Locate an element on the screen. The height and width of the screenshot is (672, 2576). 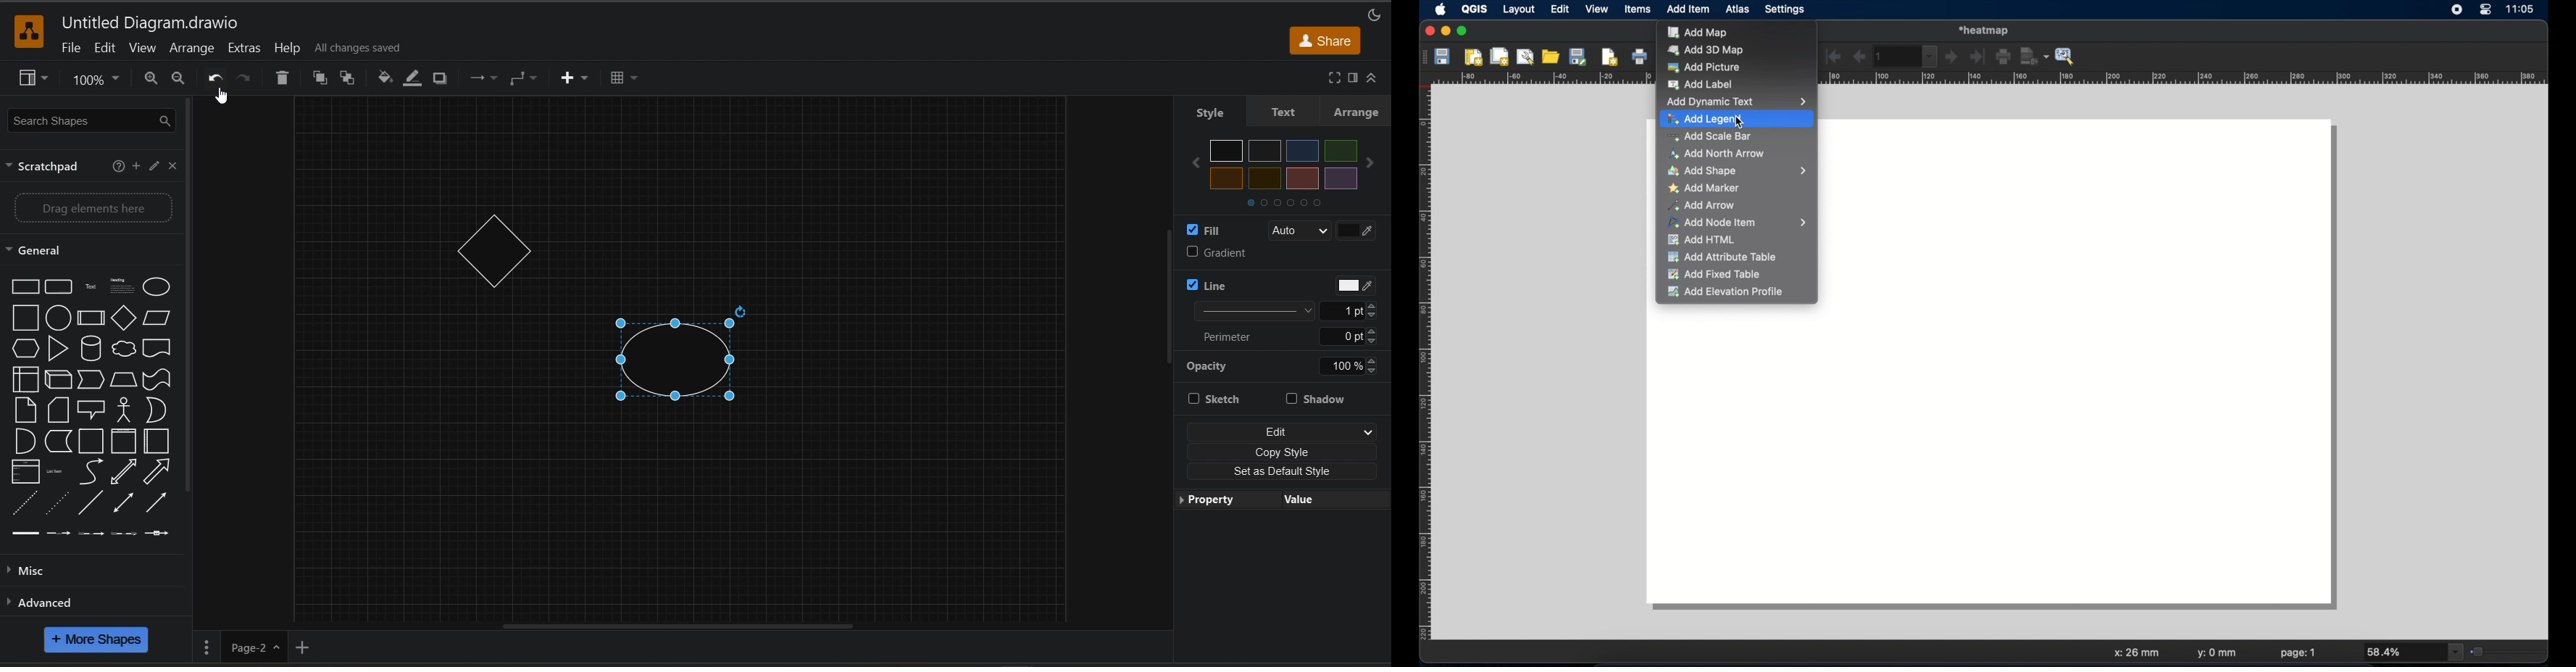
format is located at coordinates (1354, 77).